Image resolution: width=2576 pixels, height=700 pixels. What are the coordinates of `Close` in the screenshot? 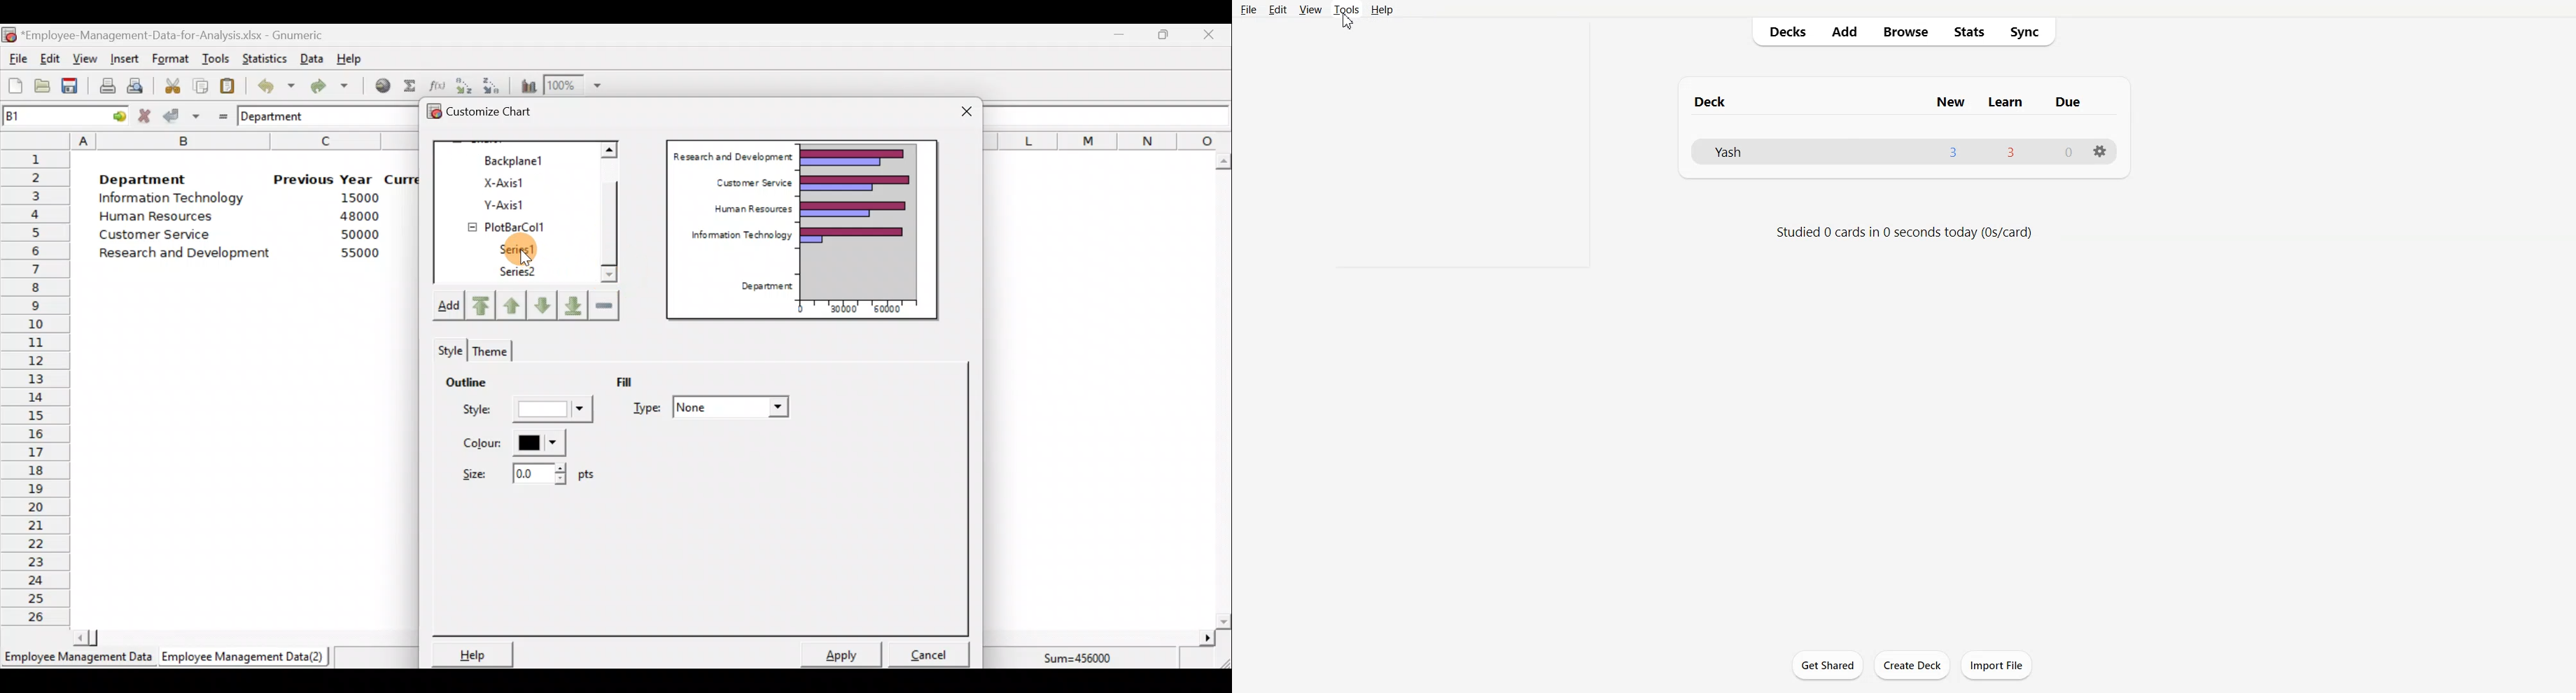 It's located at (1208, 37).